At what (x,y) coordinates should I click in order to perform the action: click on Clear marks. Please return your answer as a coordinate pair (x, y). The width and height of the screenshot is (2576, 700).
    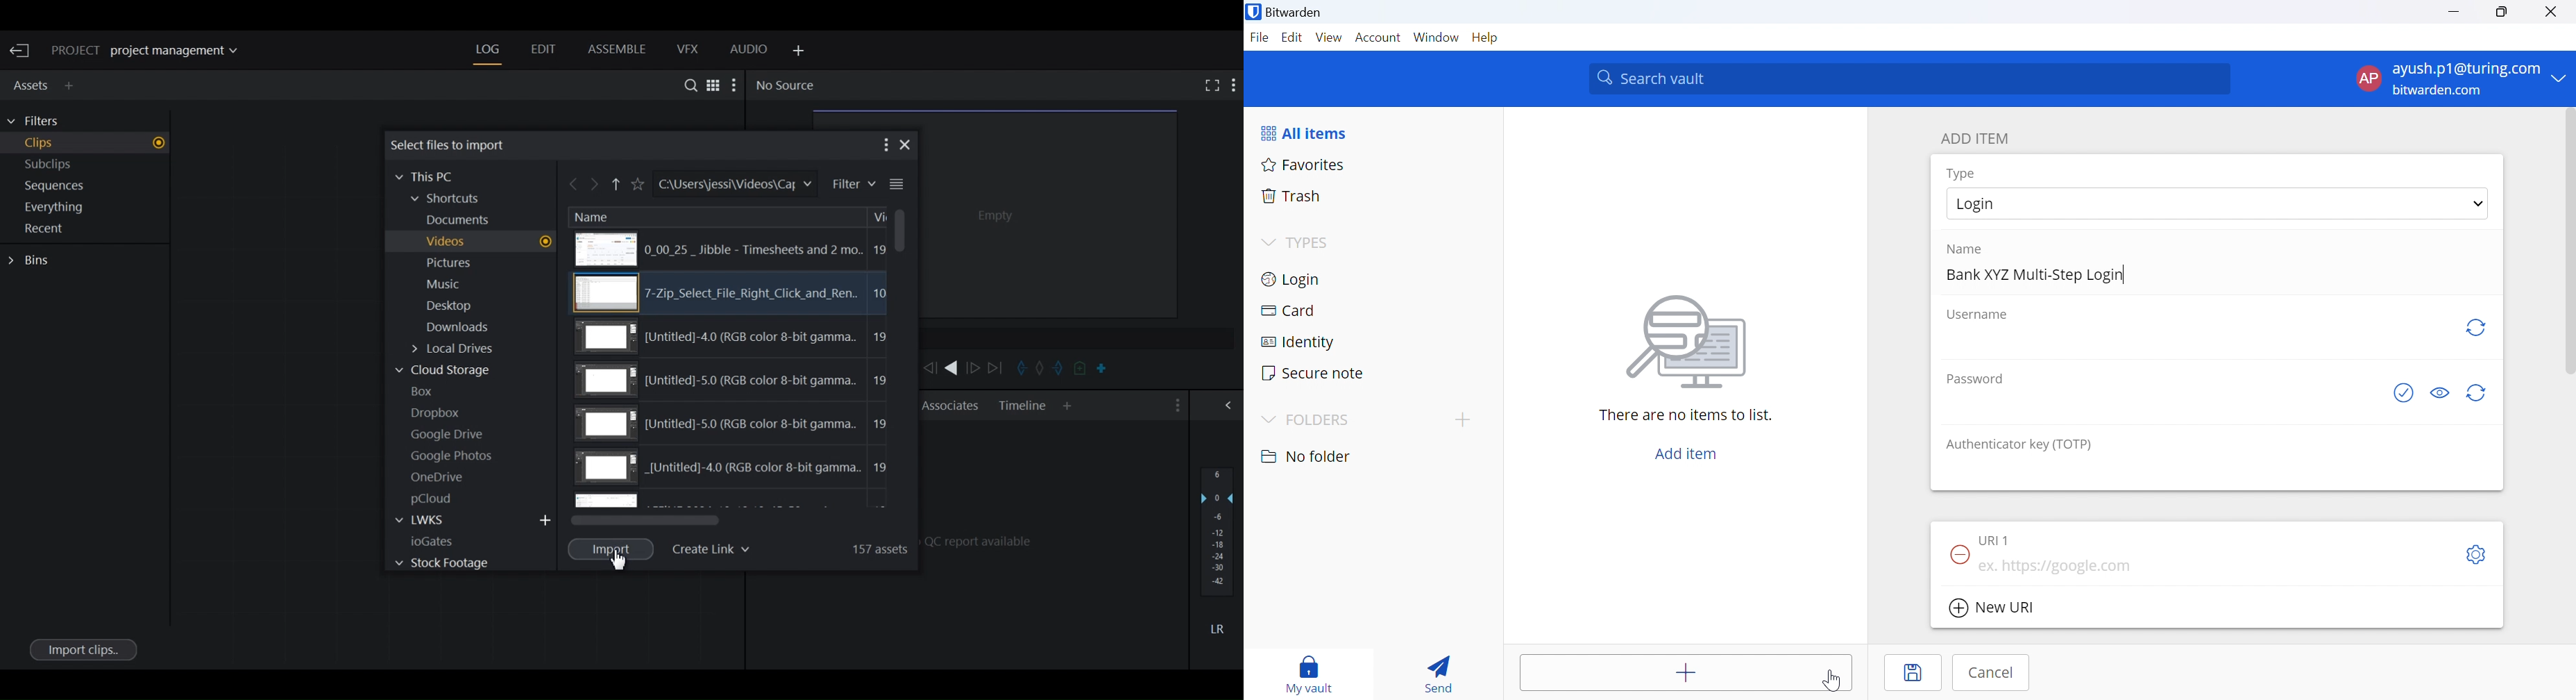
    Looking at the image, I should click on (1040, 369).